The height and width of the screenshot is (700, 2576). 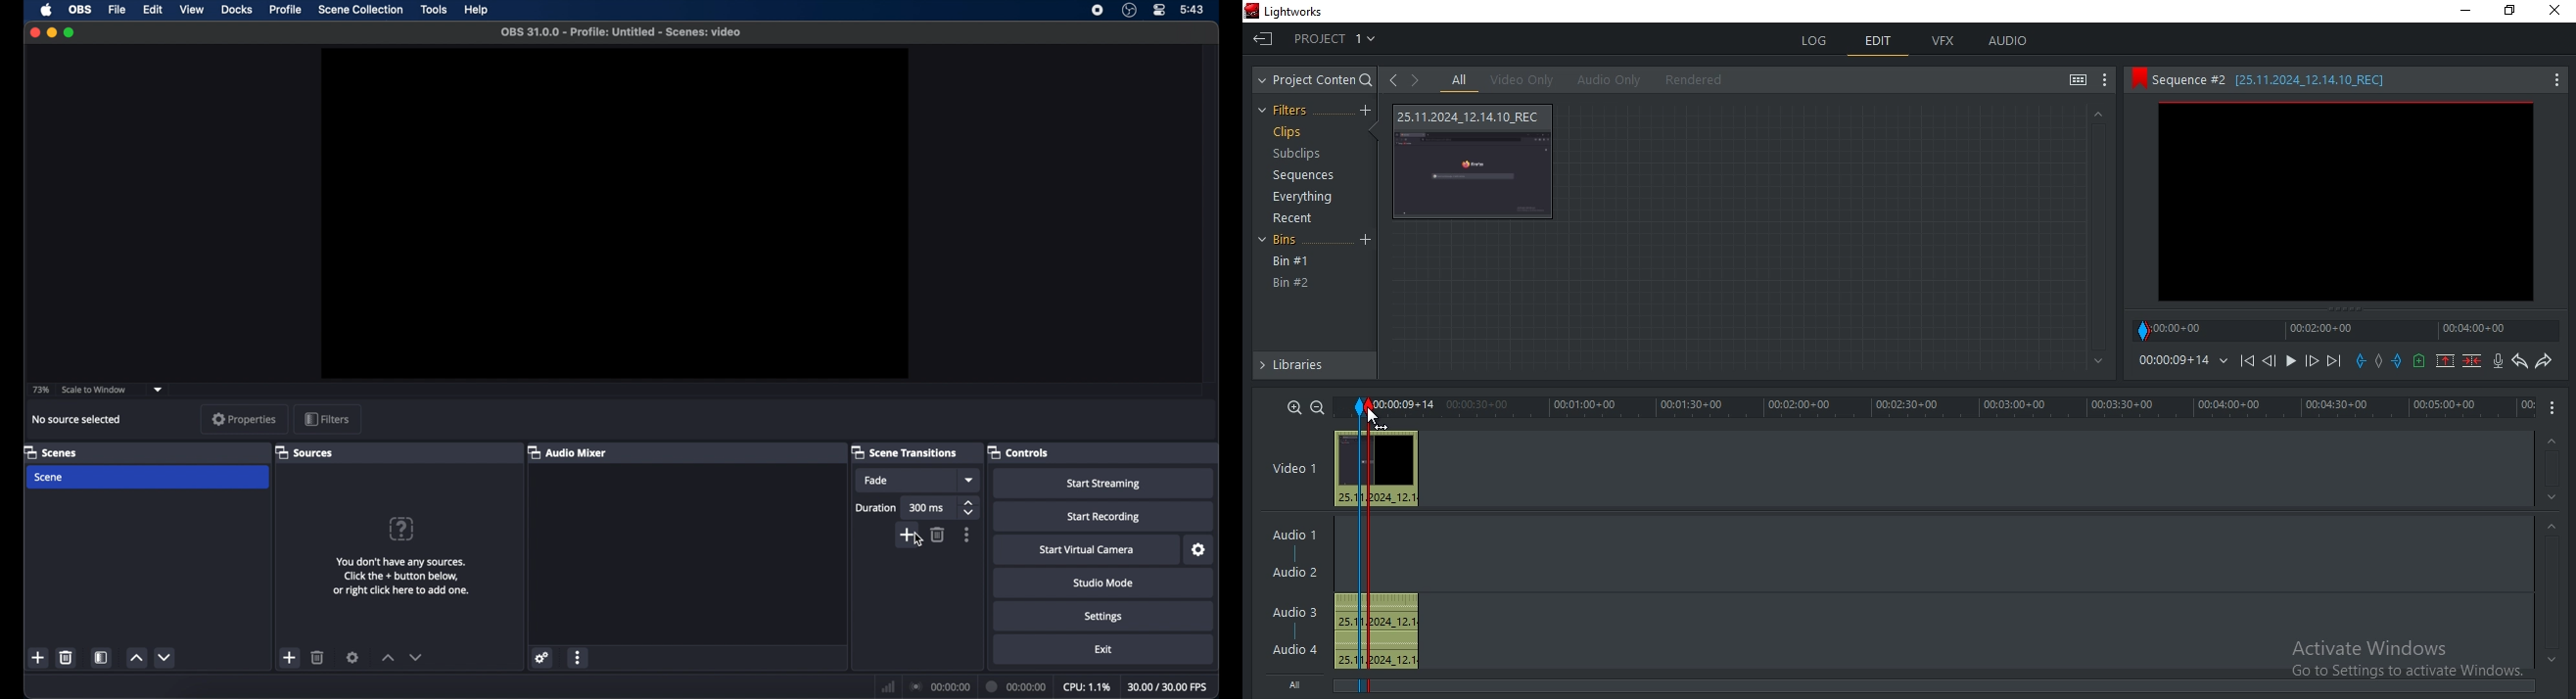 What do you see at coordinates (2313, 361) in the screenshot?
I see `Forward` at bounding box center [2313, 361].